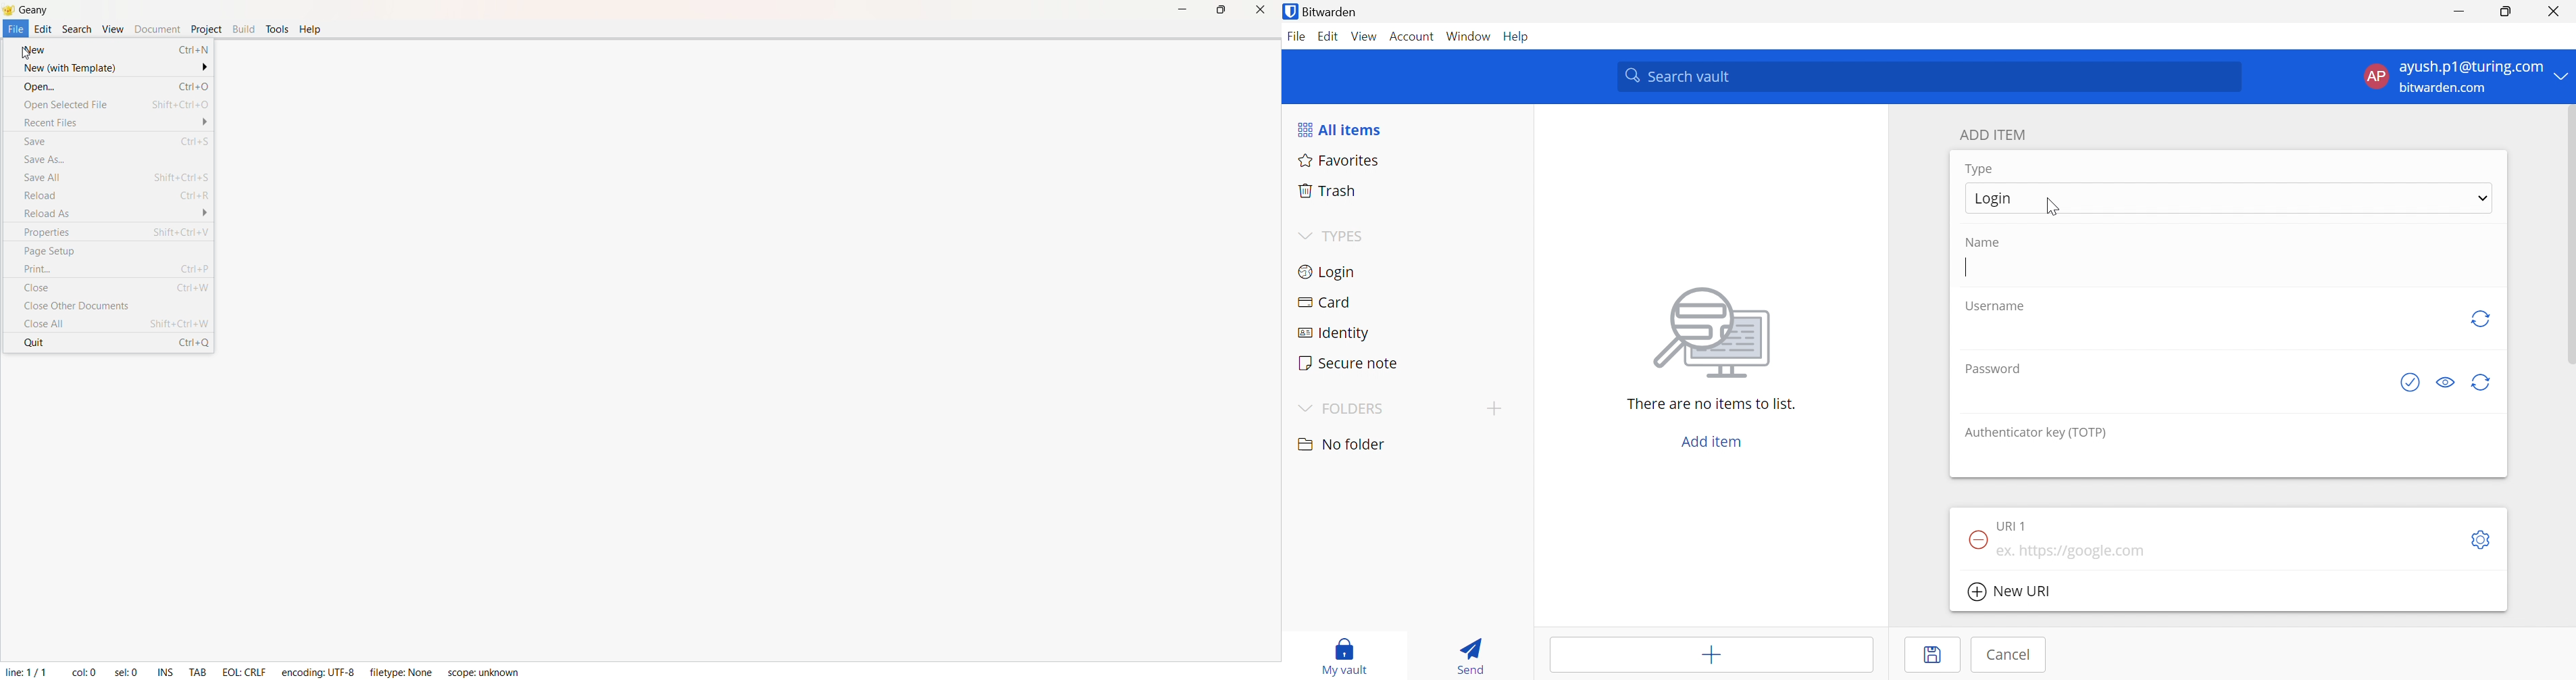  I want to click on line 1/1, so click(24, 667).